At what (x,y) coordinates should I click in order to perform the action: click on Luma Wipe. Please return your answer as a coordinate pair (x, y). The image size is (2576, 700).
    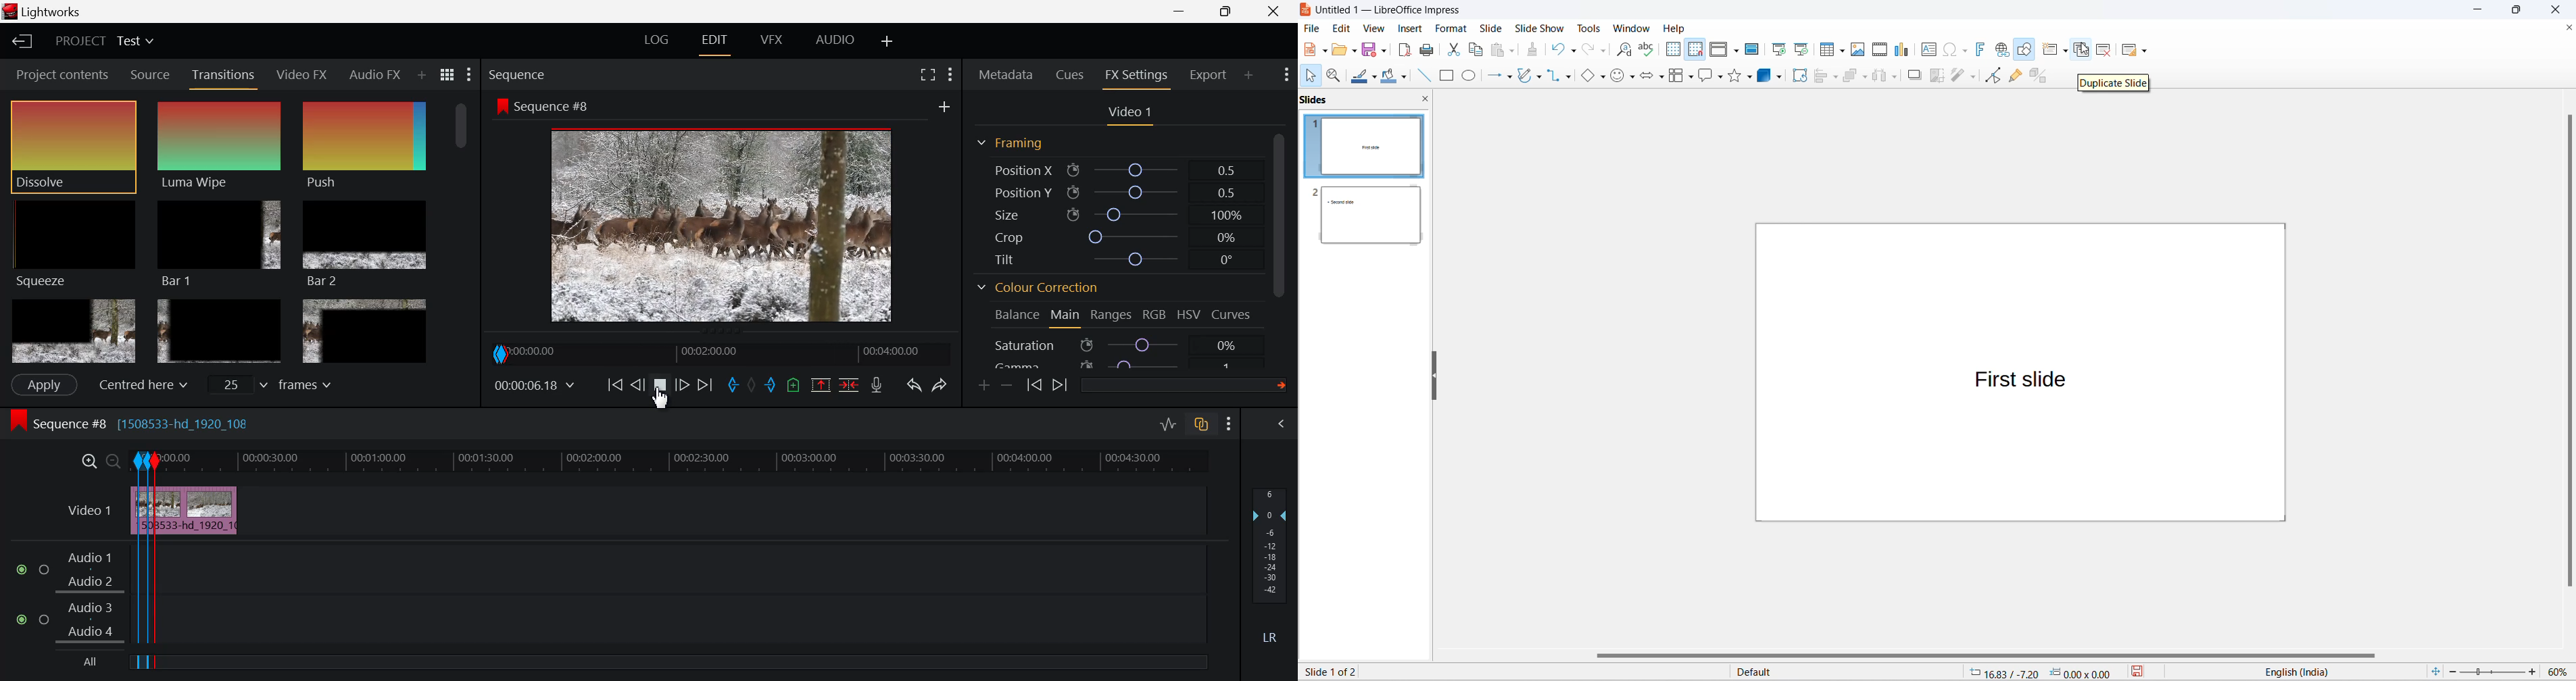
    Looking at the image, I should click on (222, 145).